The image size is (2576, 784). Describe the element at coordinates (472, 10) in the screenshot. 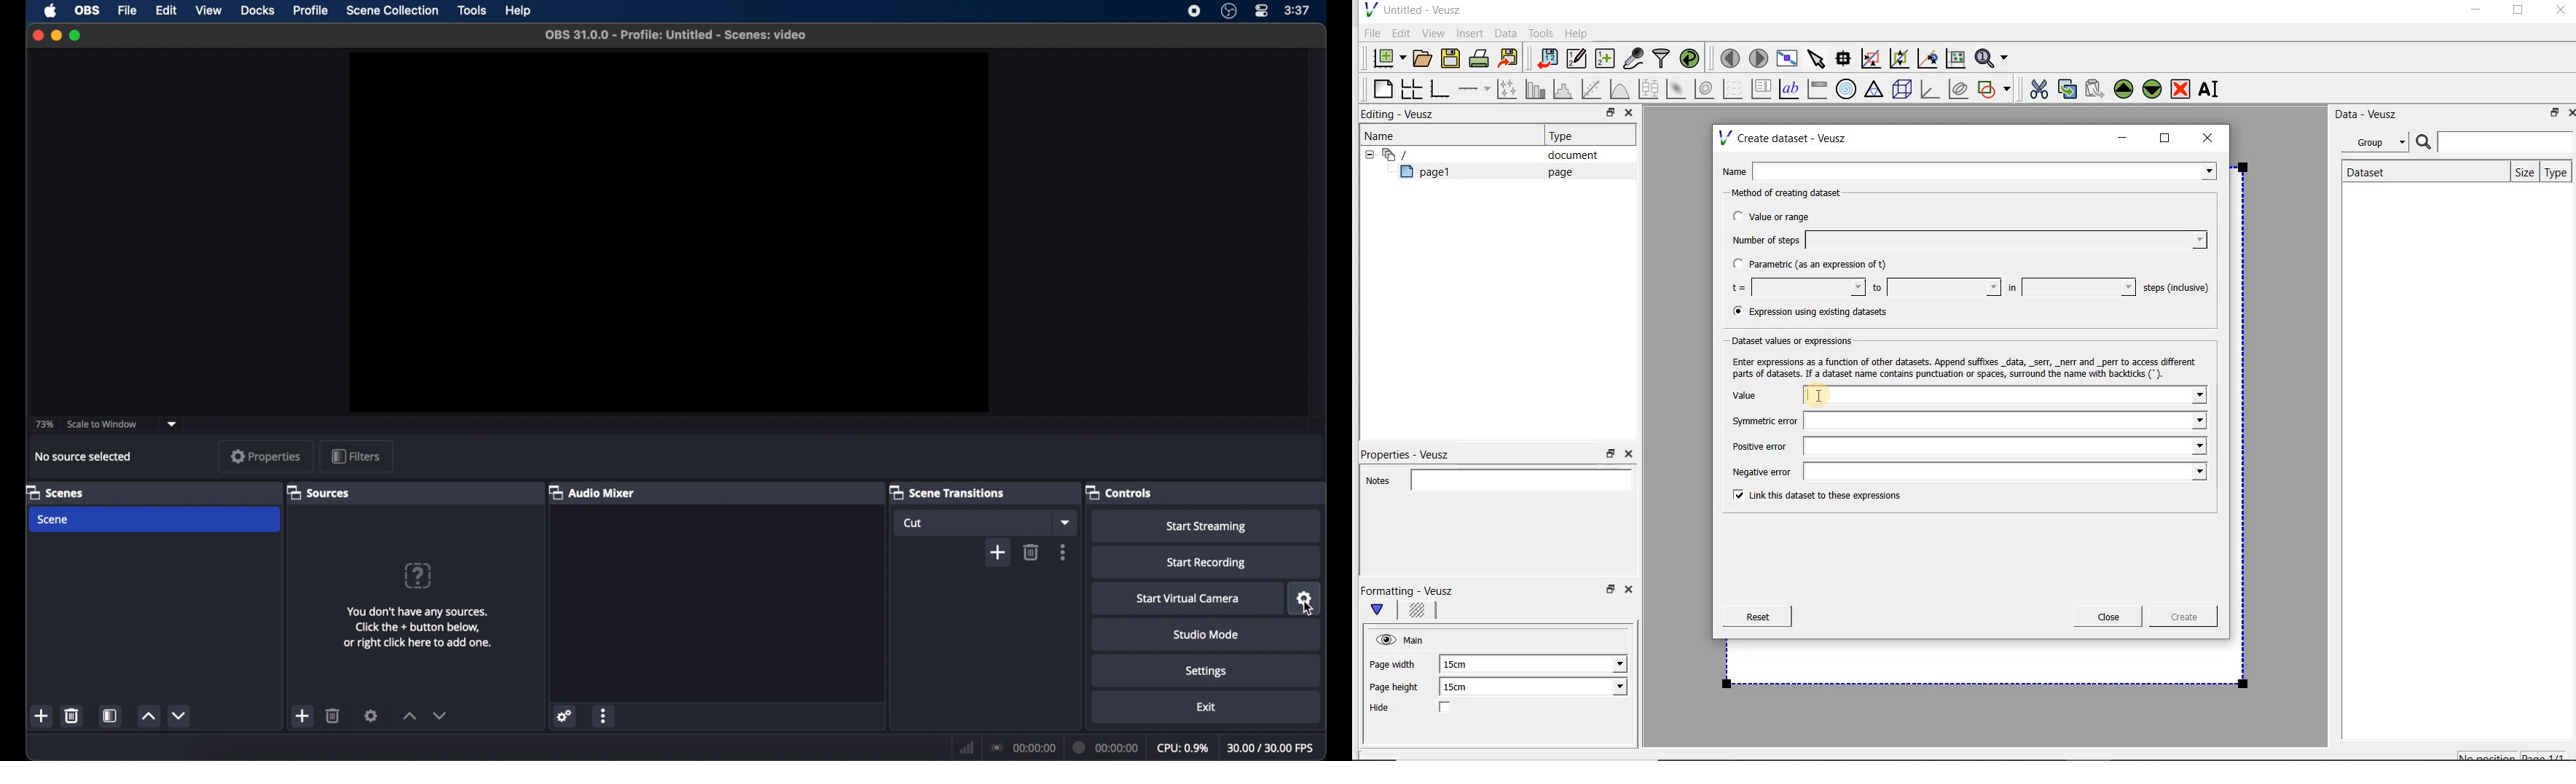

I see `tools` at that location.